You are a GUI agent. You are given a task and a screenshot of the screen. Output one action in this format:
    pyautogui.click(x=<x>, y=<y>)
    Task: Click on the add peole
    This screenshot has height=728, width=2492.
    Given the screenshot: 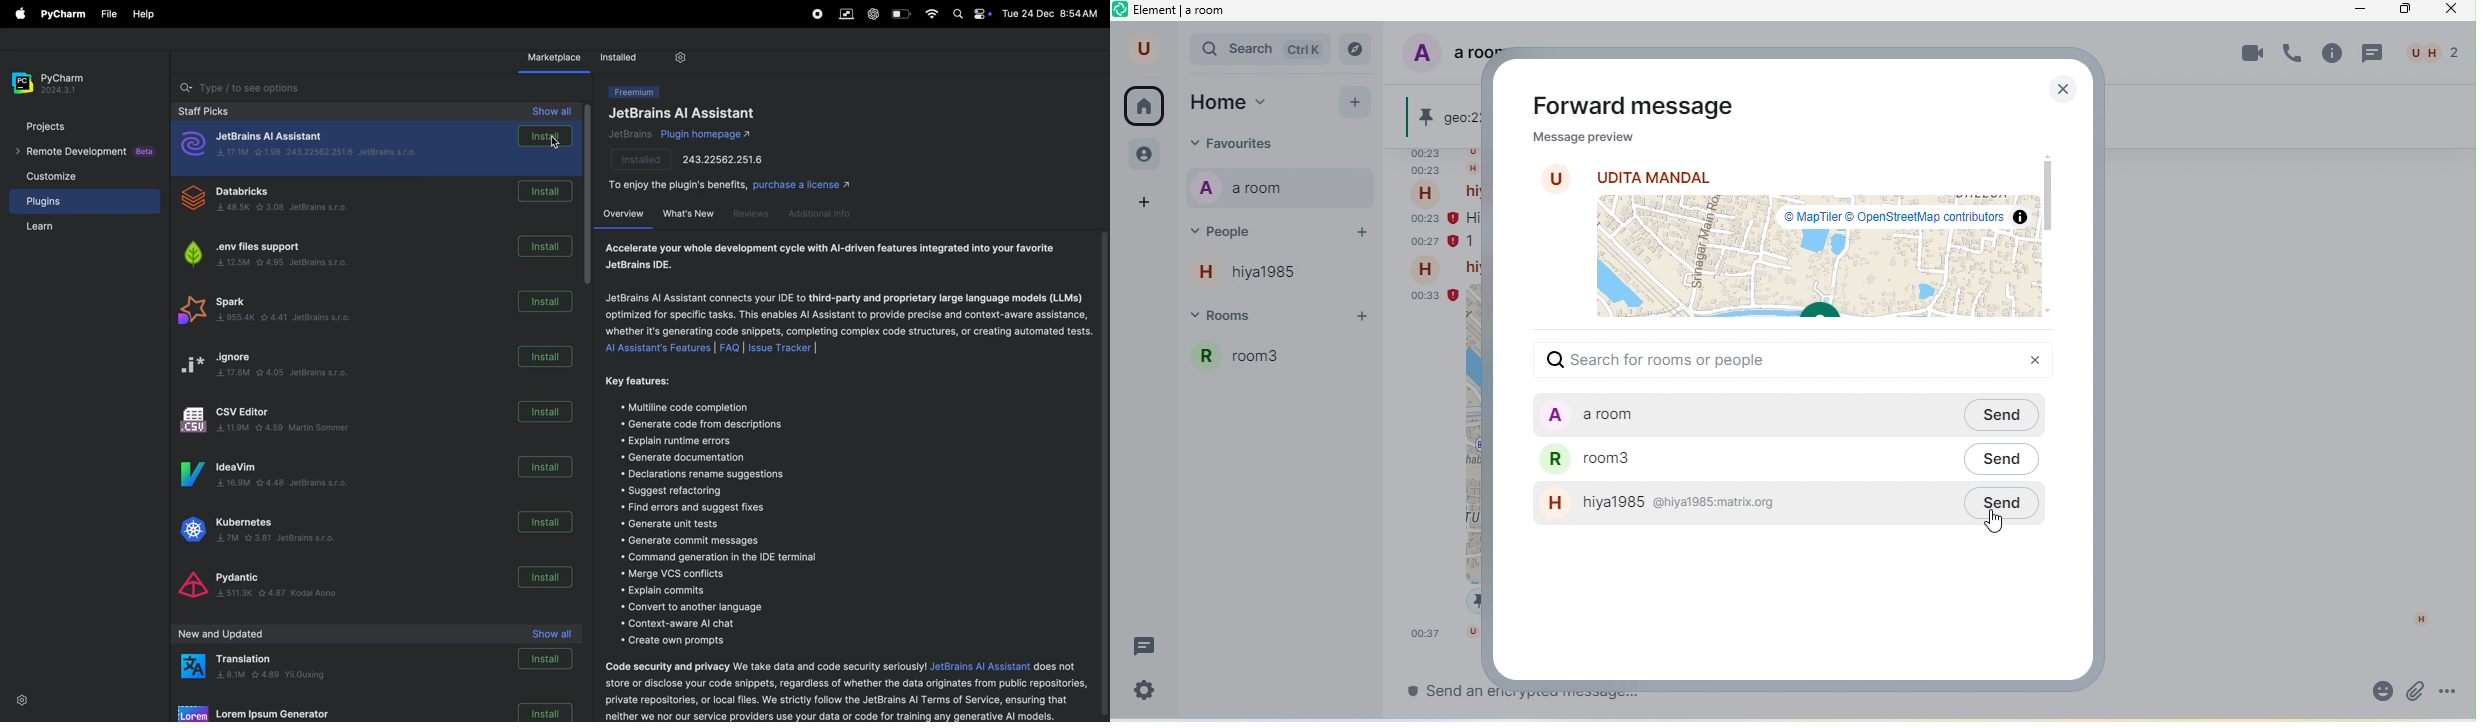 What is the action you would take?
    pyautogui.click(x=1360, y=236)
    